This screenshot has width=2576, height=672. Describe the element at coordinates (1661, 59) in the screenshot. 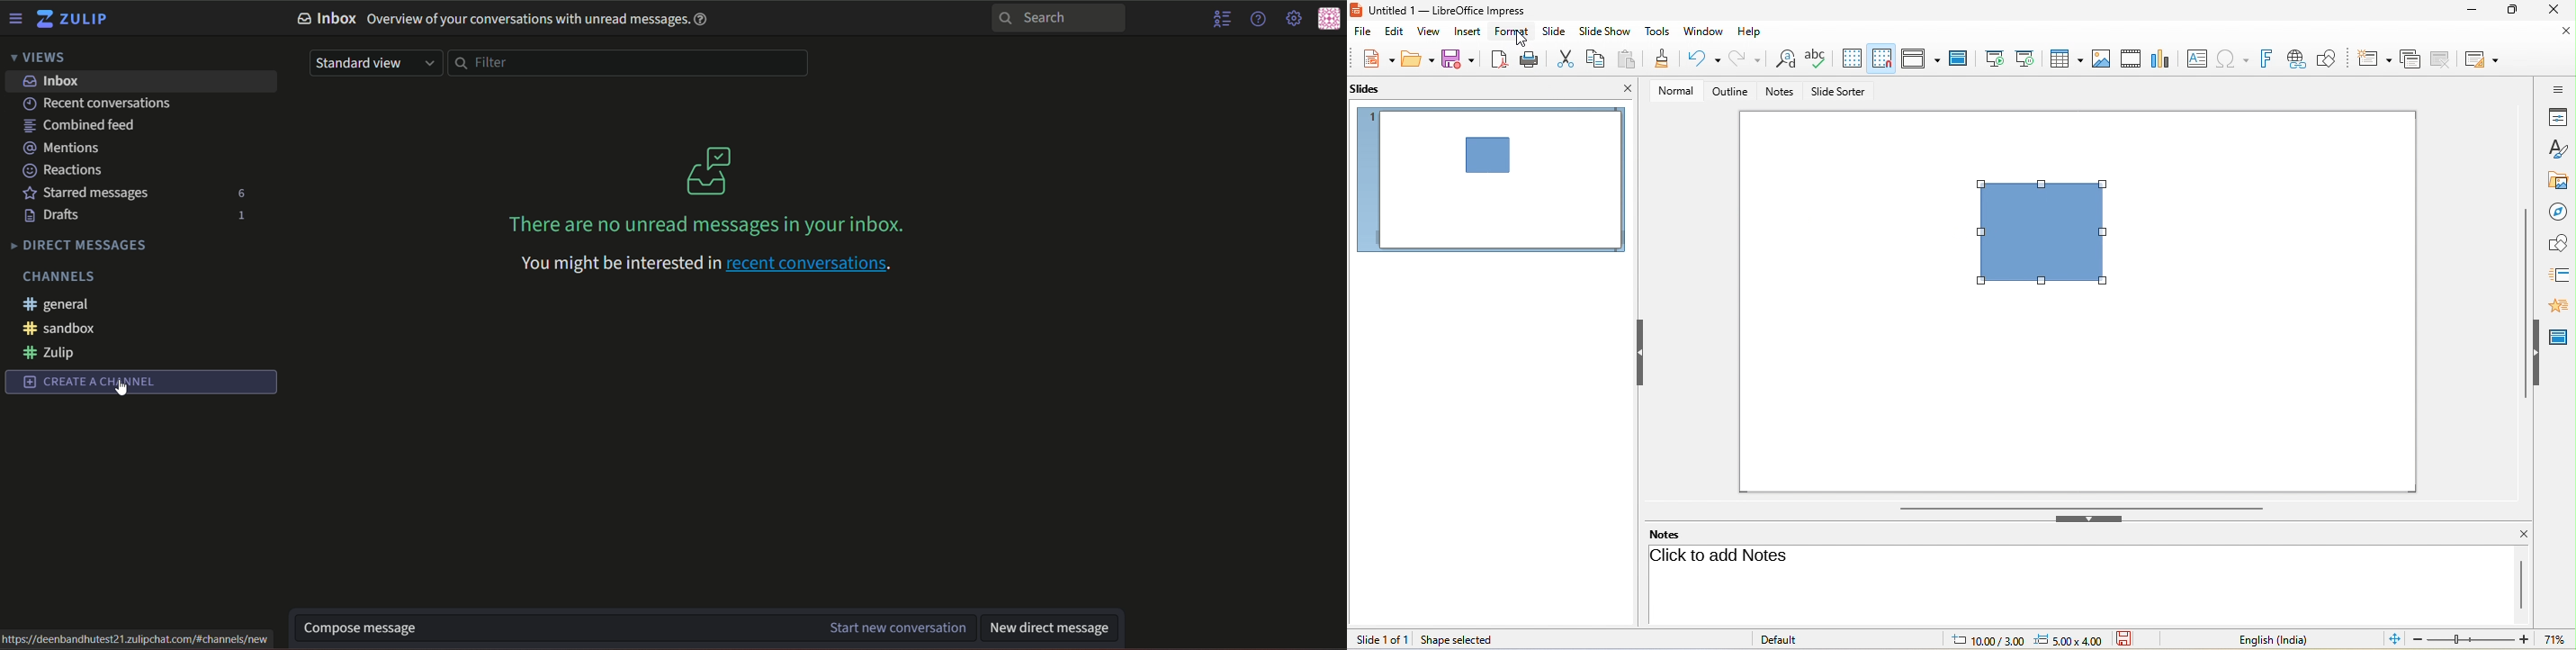

I see `clone formatting` at that location.